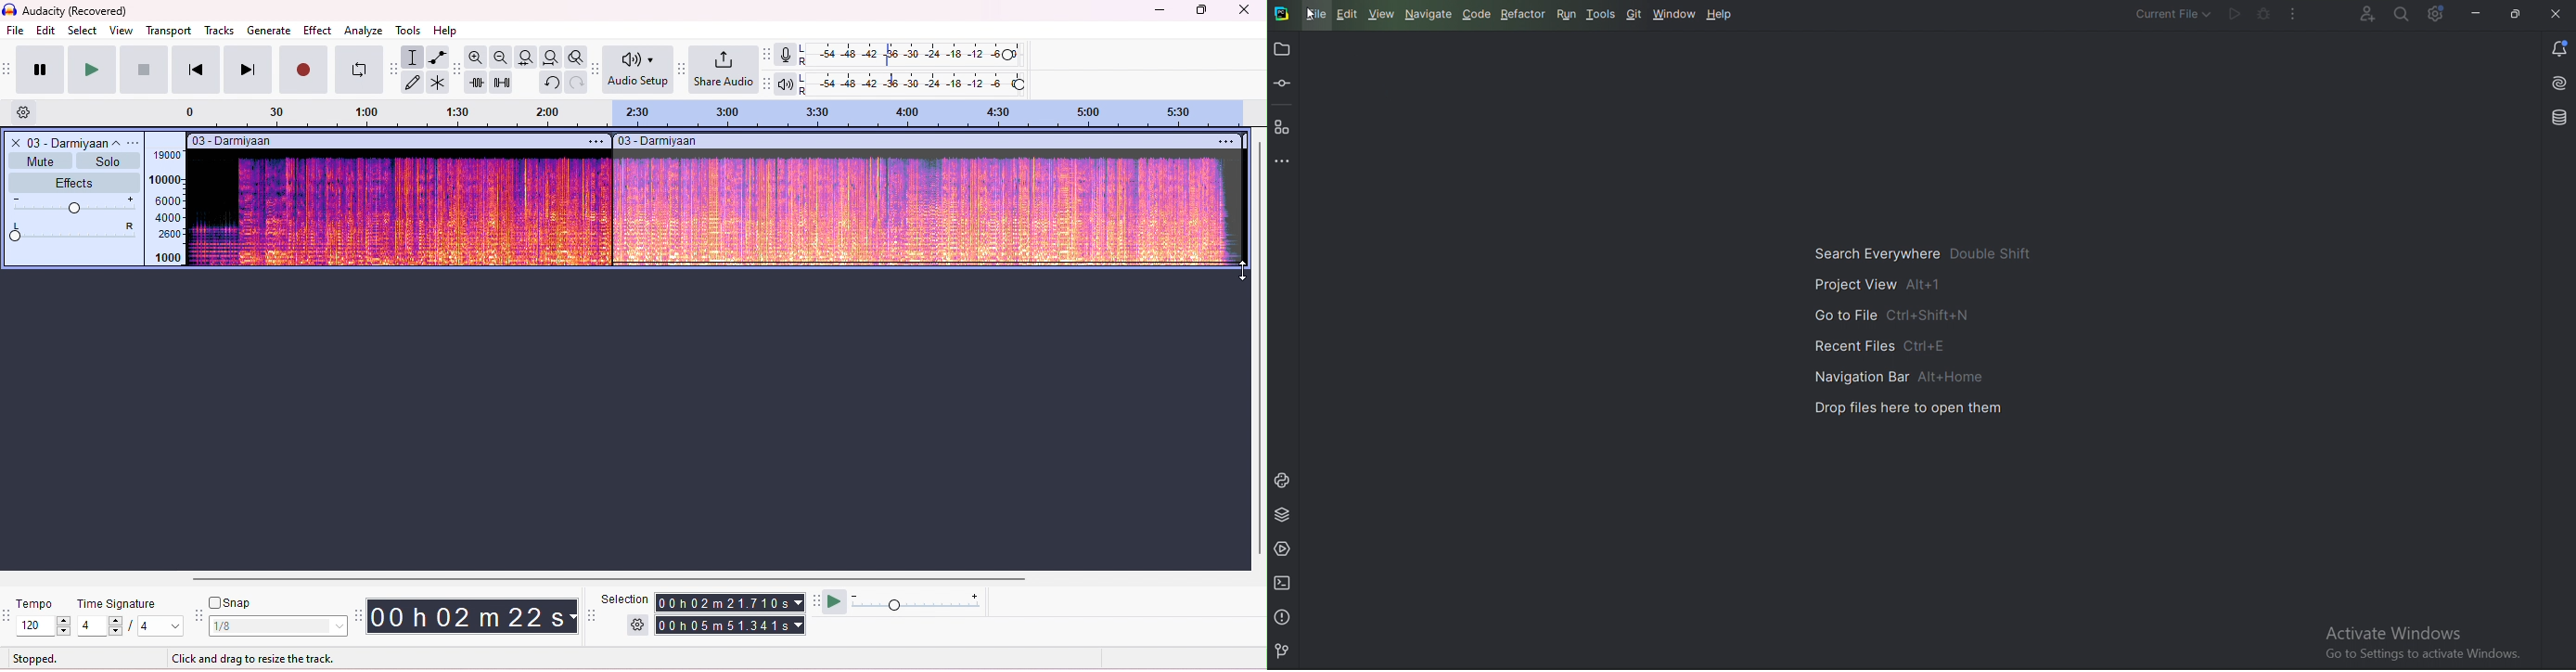 The height and width of the screenshot is (672, 2576). What do you see at coordinates (1382, 14) in the screenshot?
I see `View` at bounding box center [1382, 14].